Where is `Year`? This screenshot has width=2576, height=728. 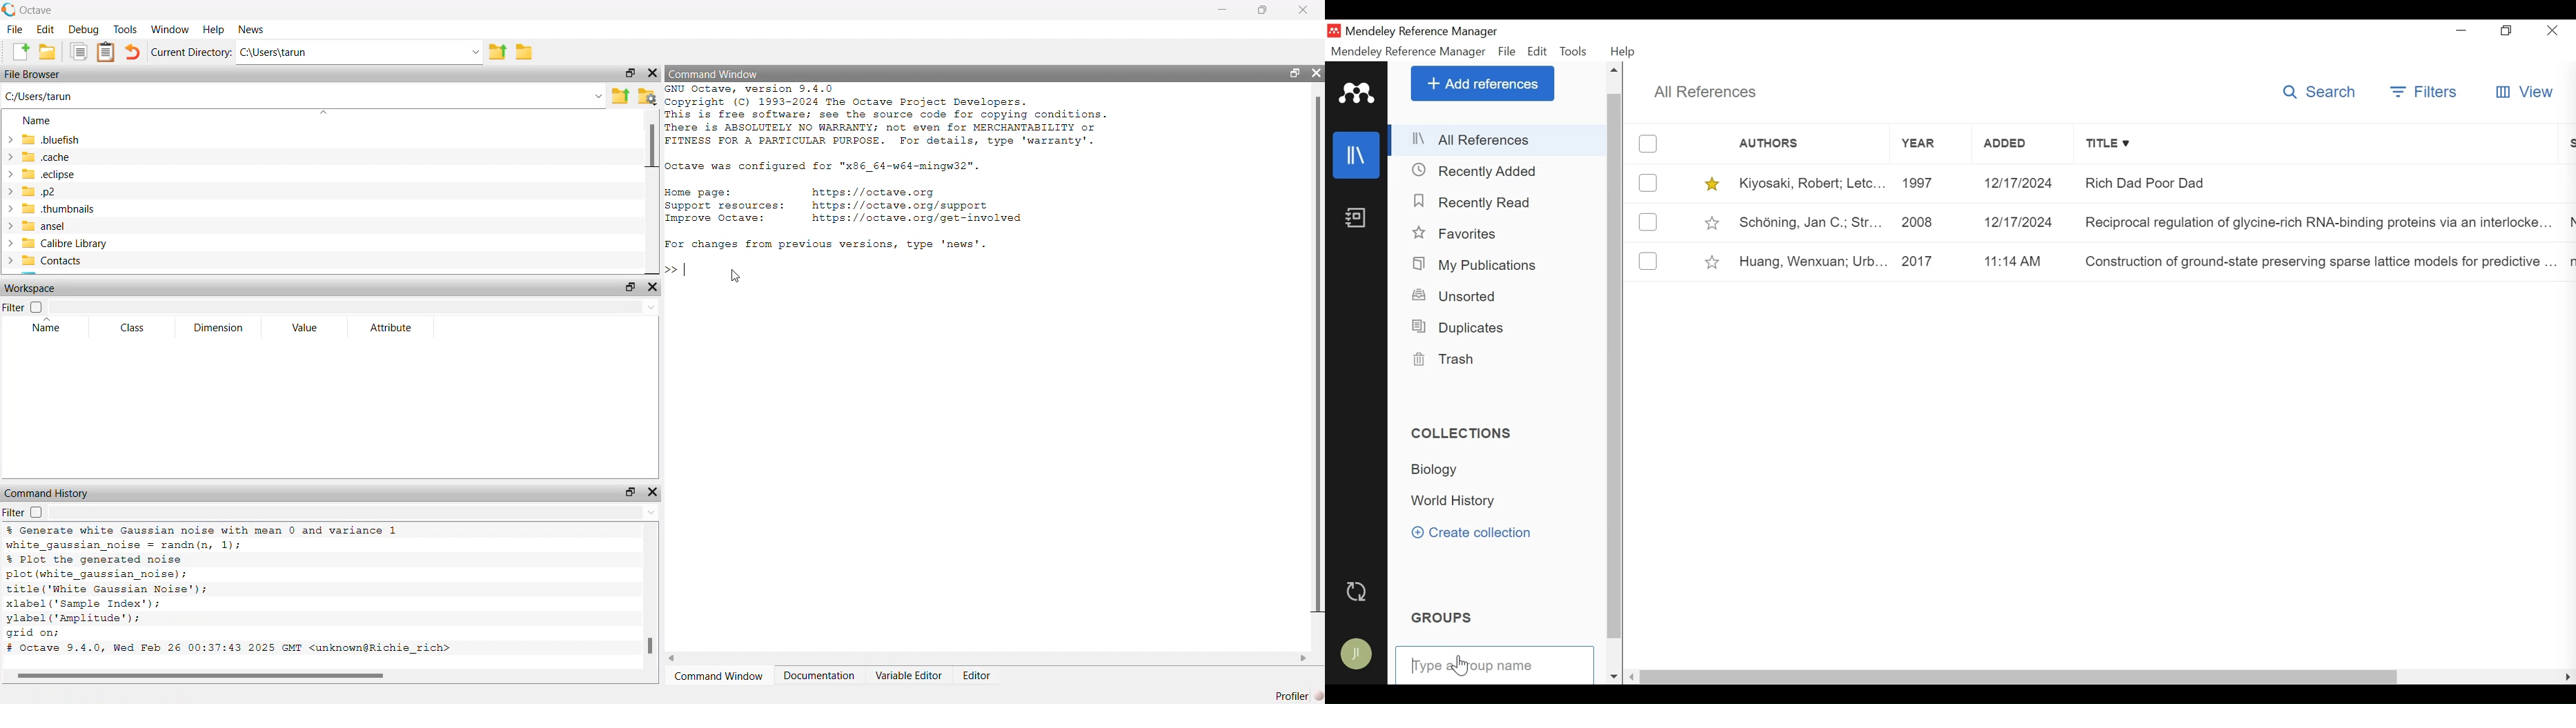 Year is located at coordinates (1928, 145).